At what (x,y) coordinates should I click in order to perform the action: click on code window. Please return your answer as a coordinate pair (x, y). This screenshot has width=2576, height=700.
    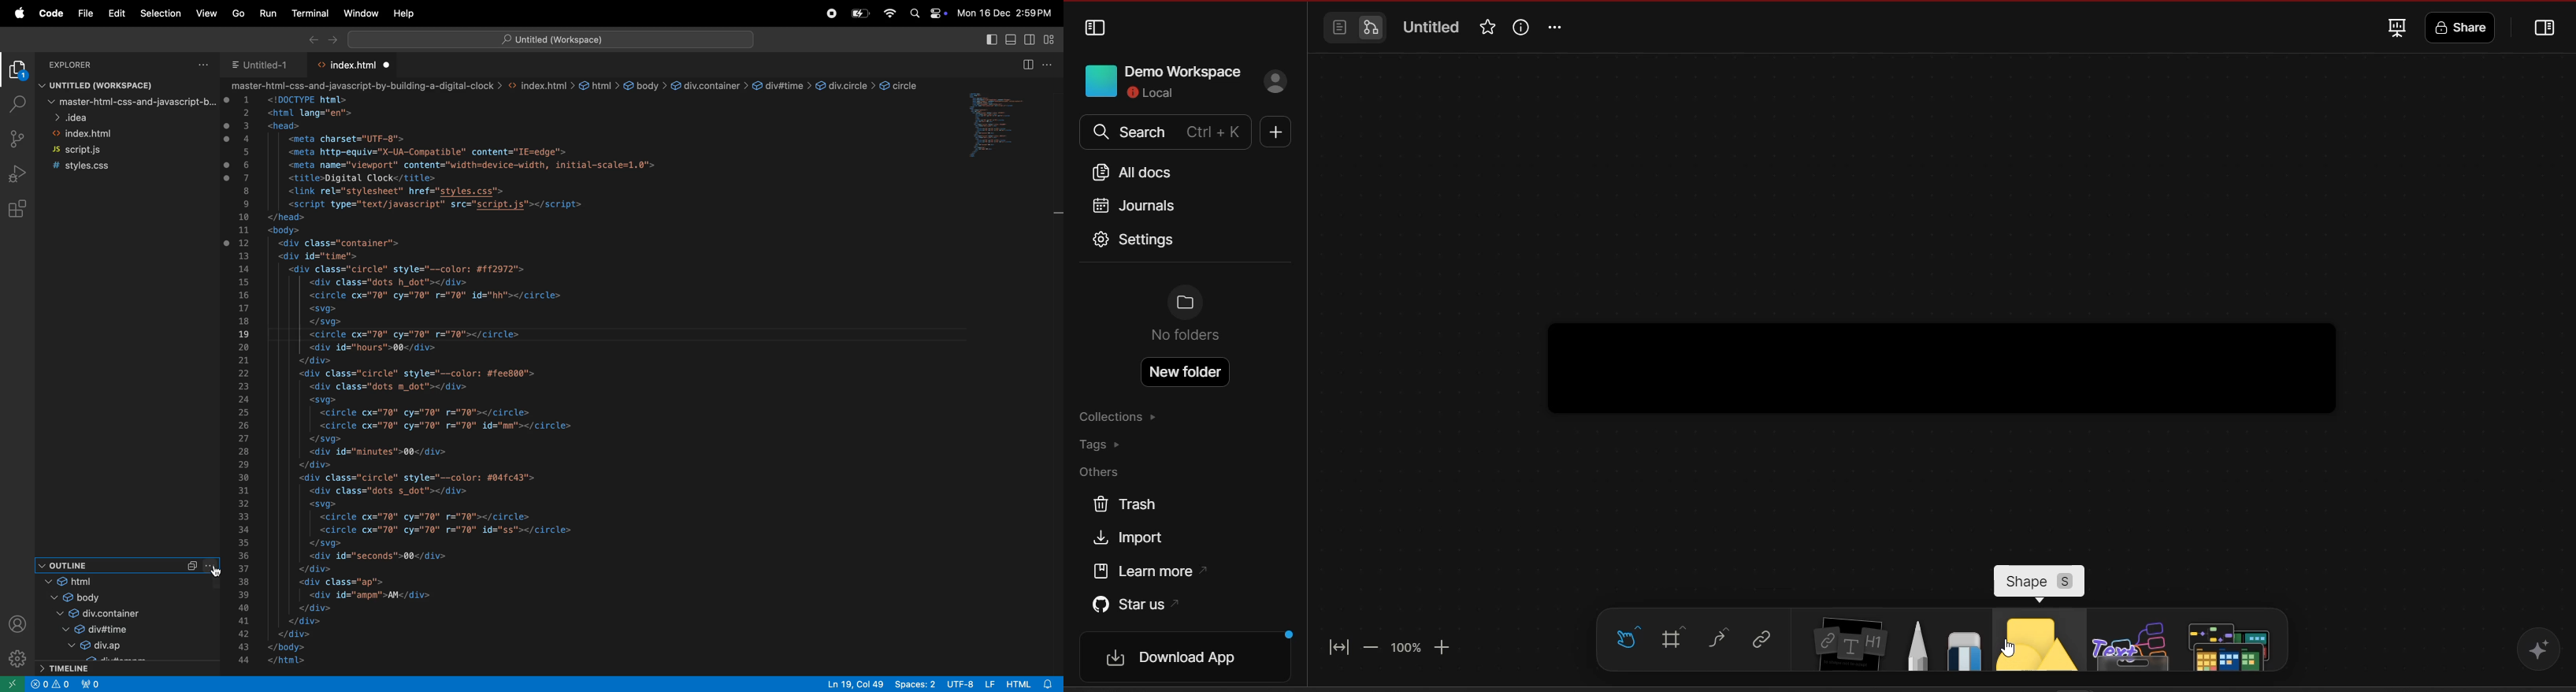
    Looking at the image, I should click on (1007, 123).